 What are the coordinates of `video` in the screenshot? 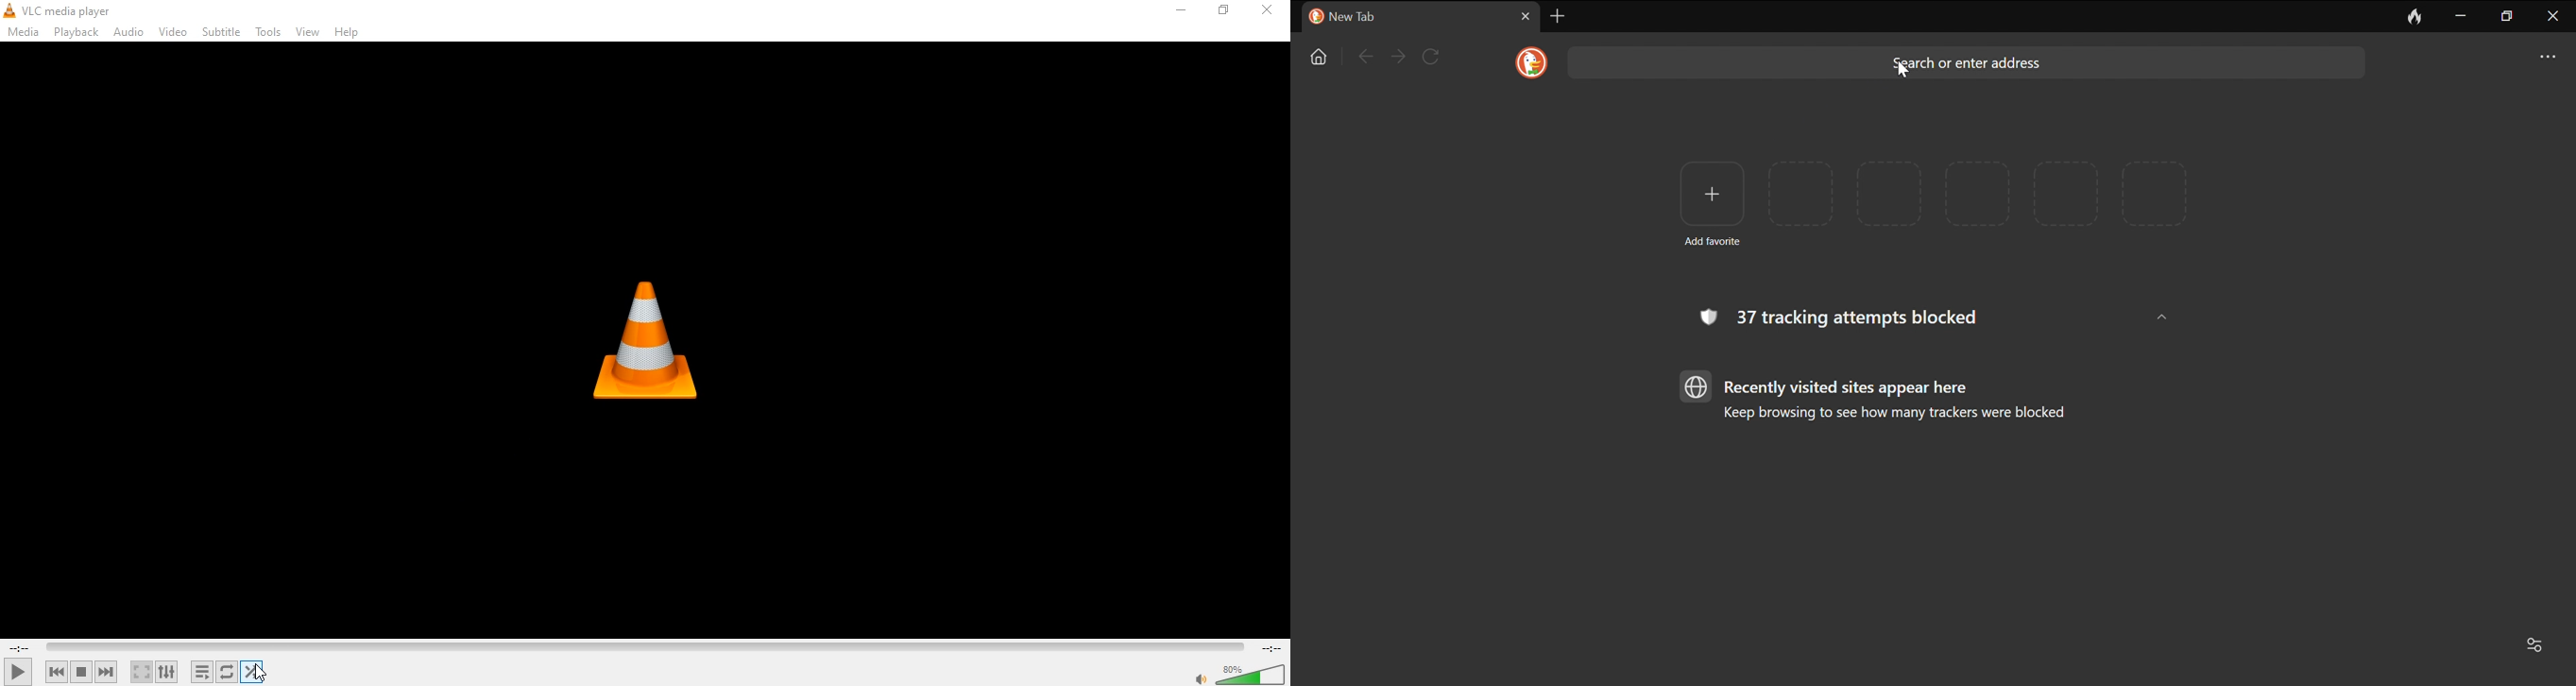 It's located at (172, 30).